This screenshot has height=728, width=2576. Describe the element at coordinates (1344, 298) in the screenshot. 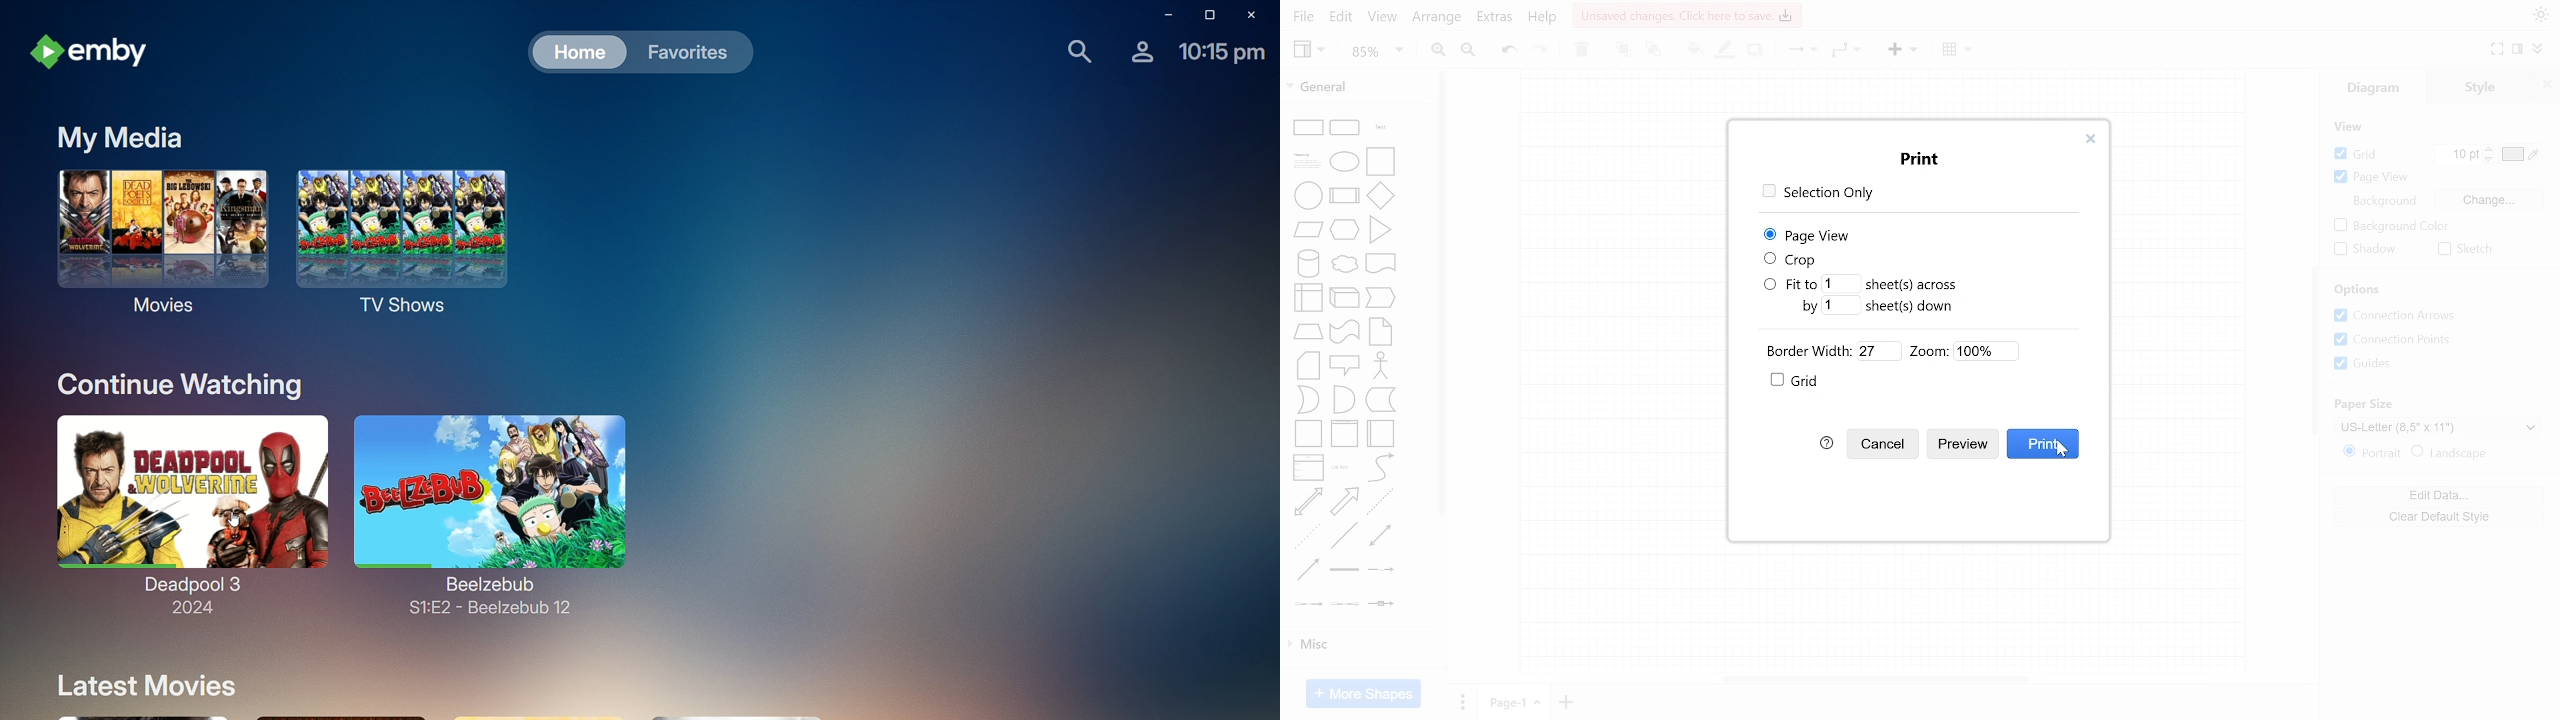

I see `Cube` at that location.